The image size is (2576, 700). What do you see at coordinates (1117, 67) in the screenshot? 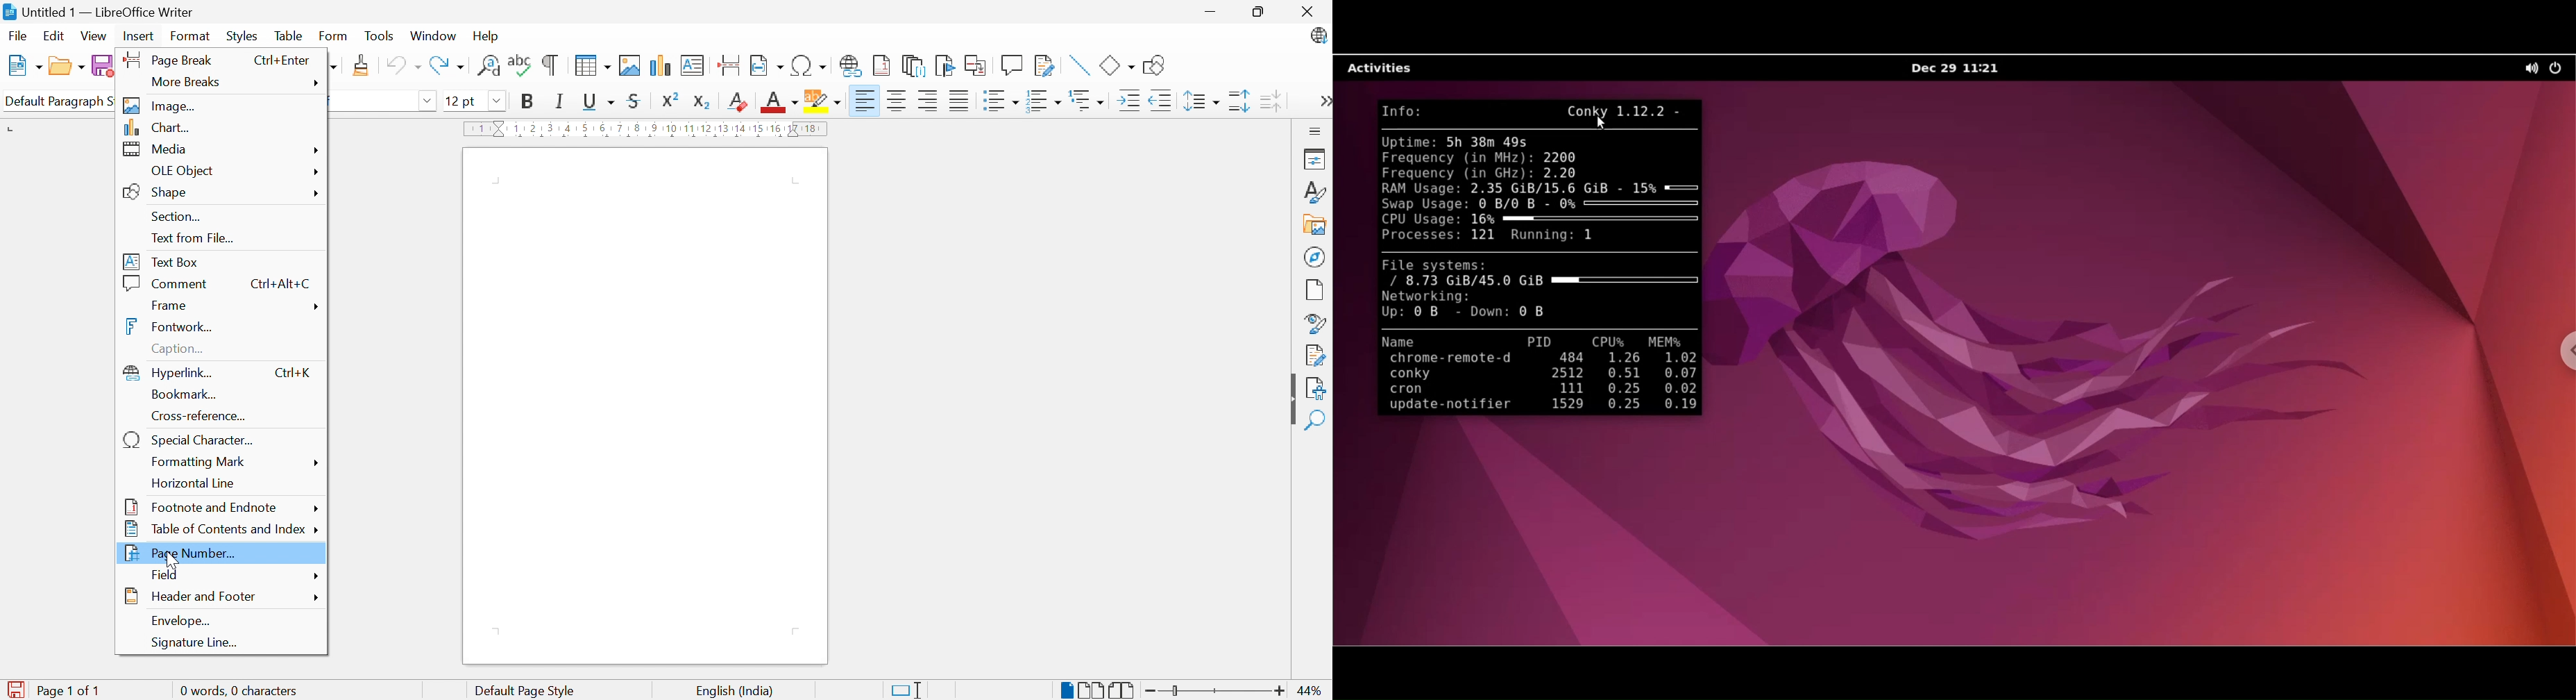
I see `Basic shapes` at bounding box center [1117, 67].